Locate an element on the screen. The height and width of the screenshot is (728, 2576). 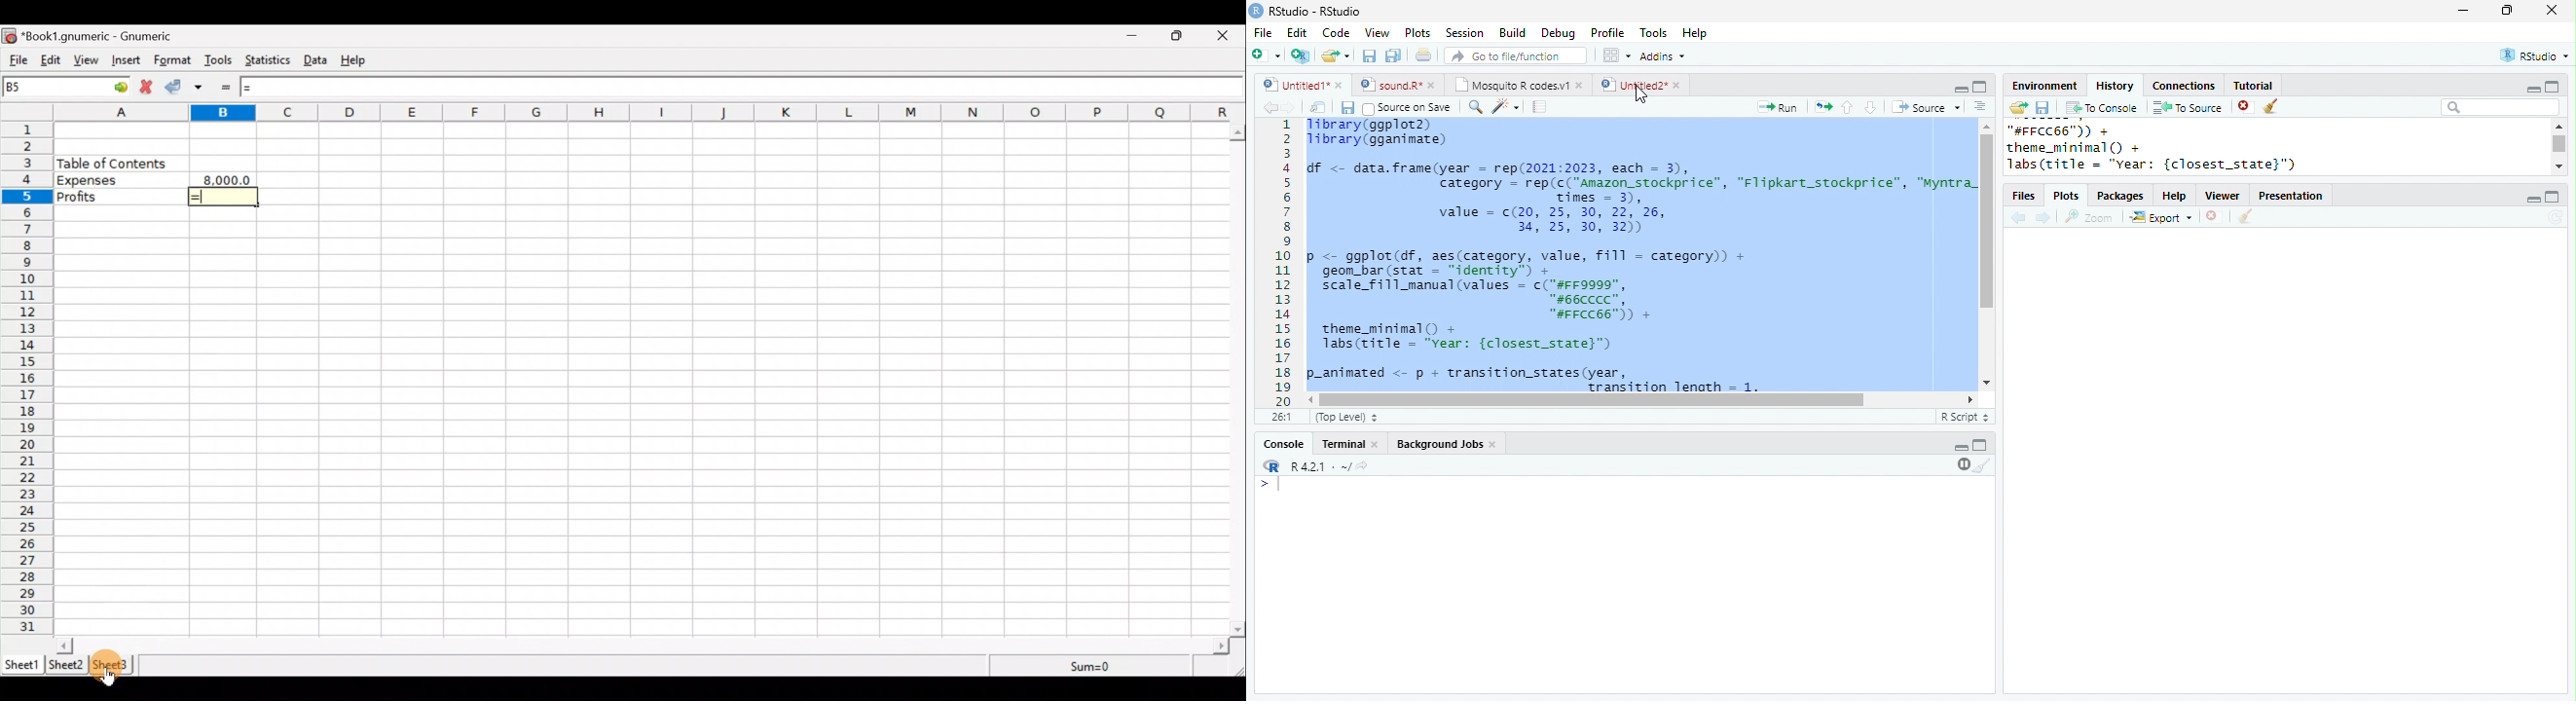
Table of content is located at coordinates (112, 163).